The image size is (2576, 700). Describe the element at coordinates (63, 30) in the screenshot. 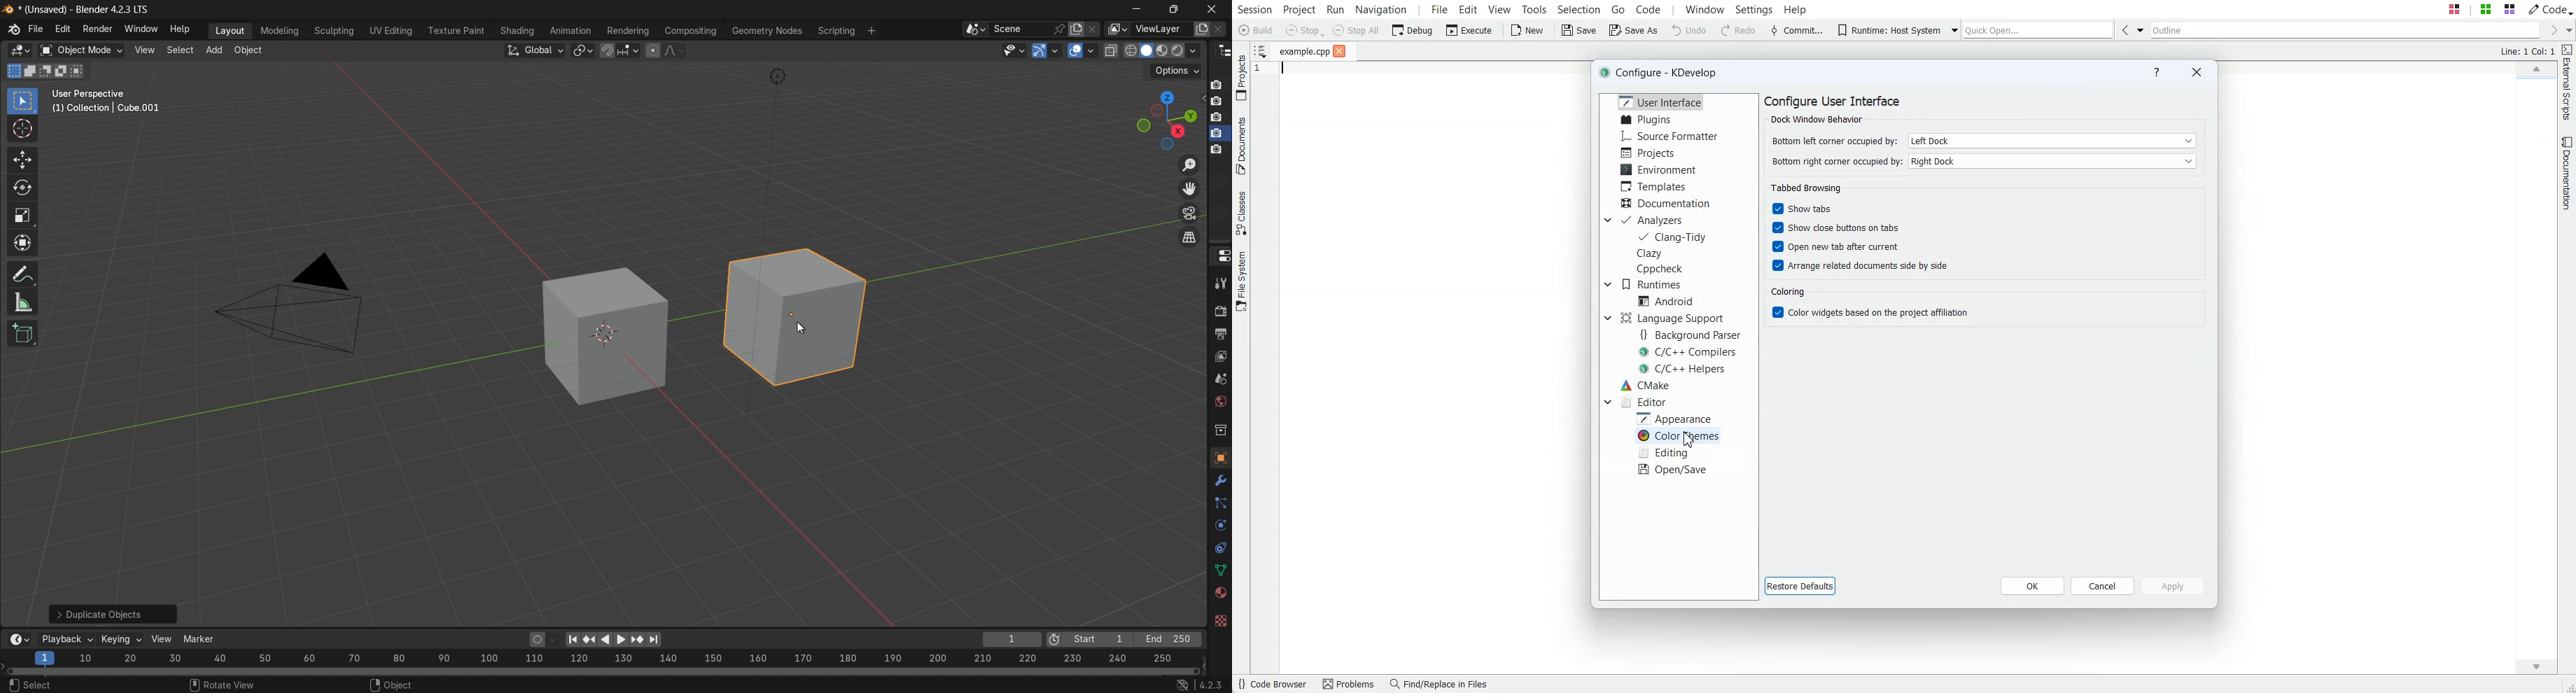

I see `edit menu` at that location.